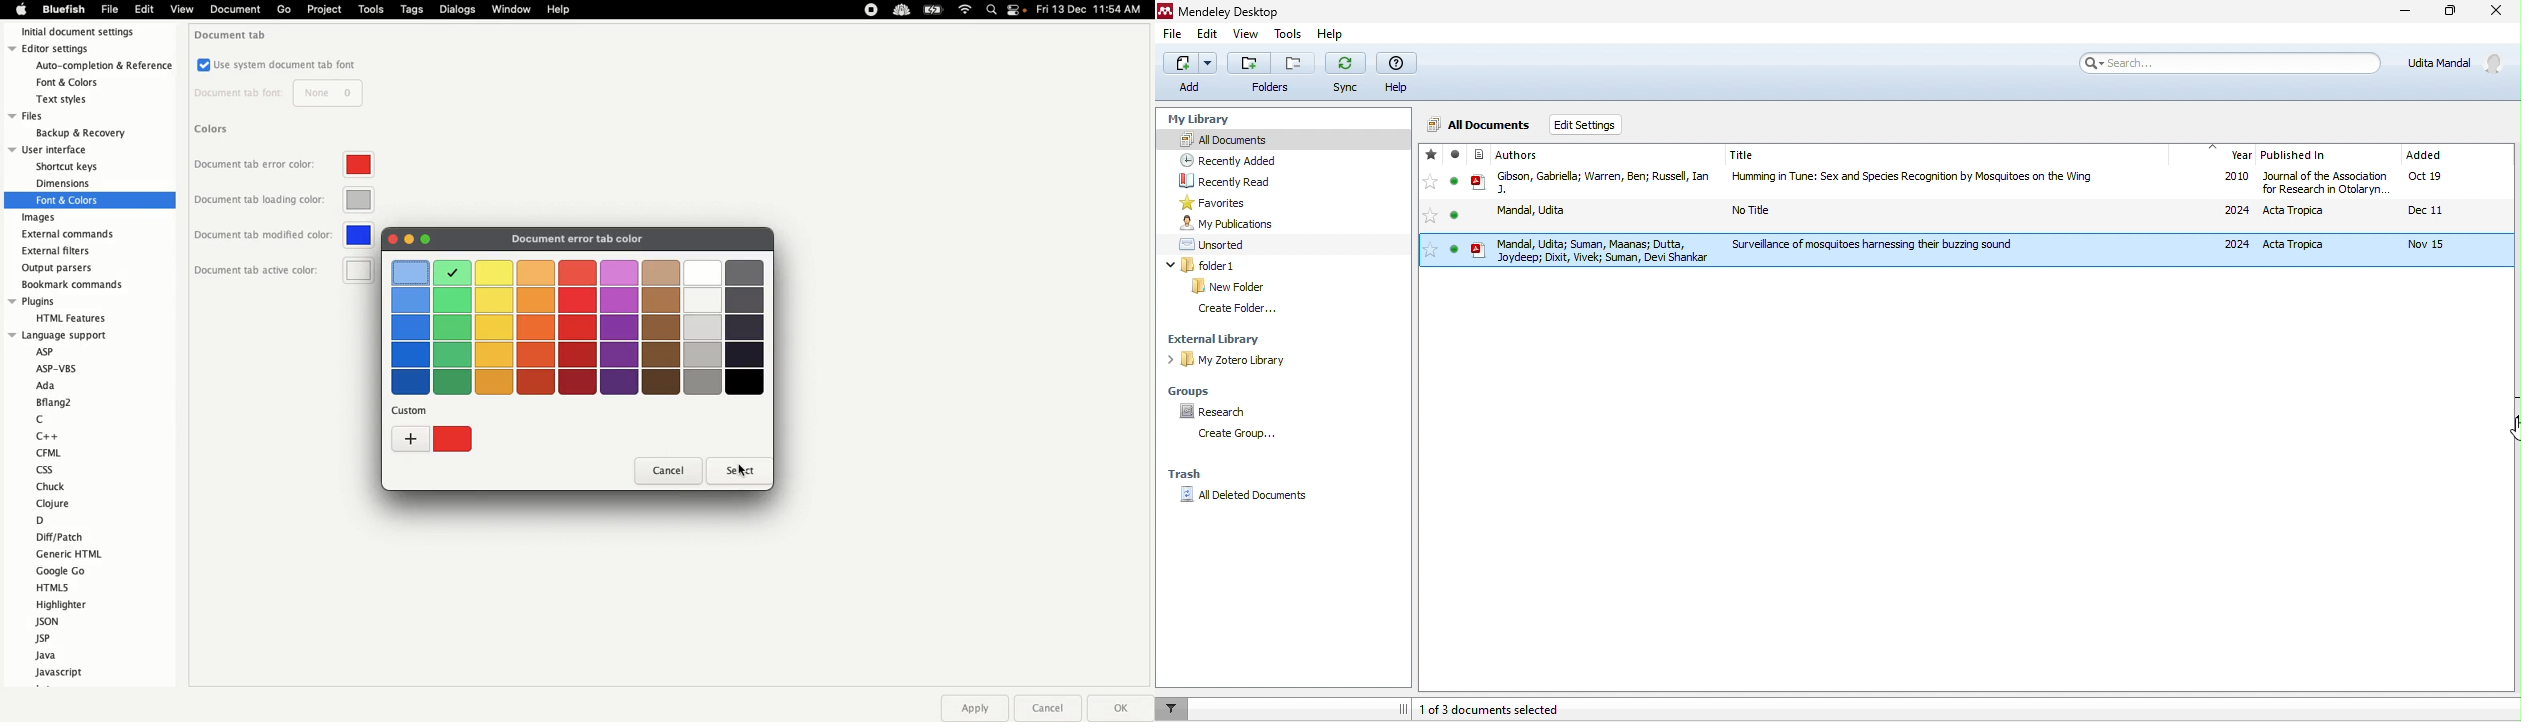 This screenshot has width=2548, height=728. What do you see at coordinates (63, 183) in the screenshot?
I see `dimension` at bounding box center [63, 183].